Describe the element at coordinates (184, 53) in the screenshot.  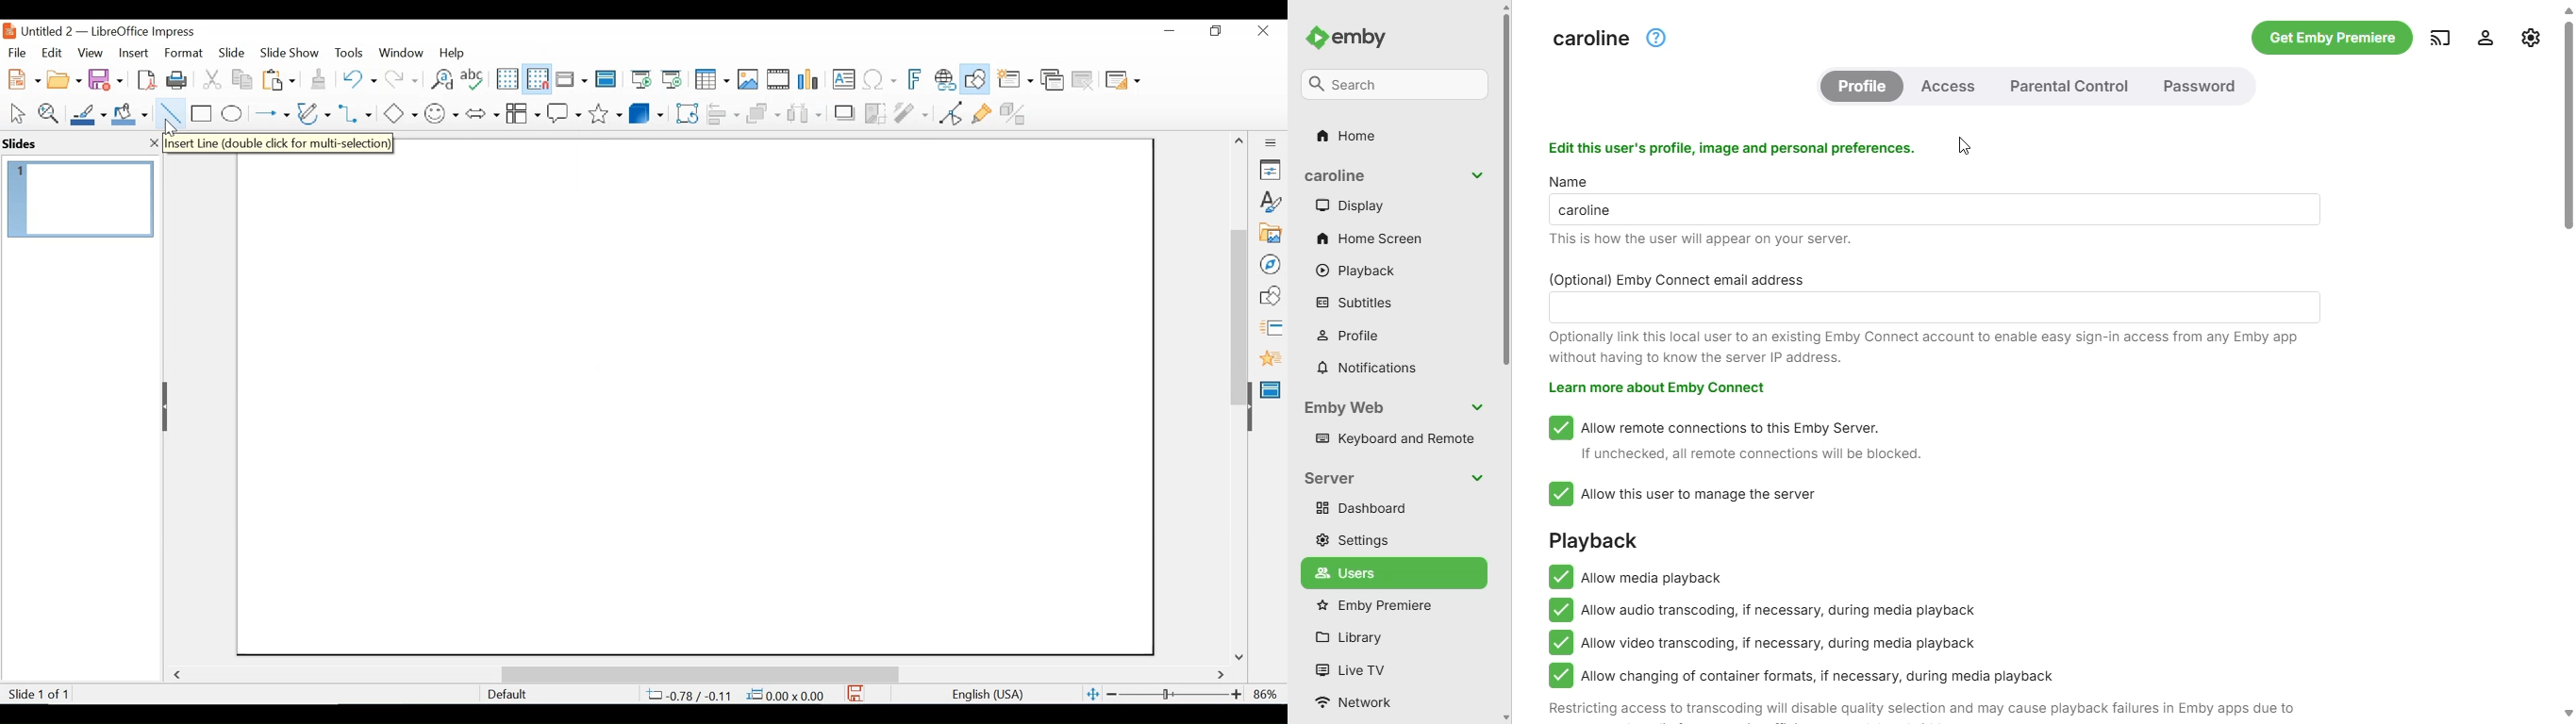
I see `Format` at that location.